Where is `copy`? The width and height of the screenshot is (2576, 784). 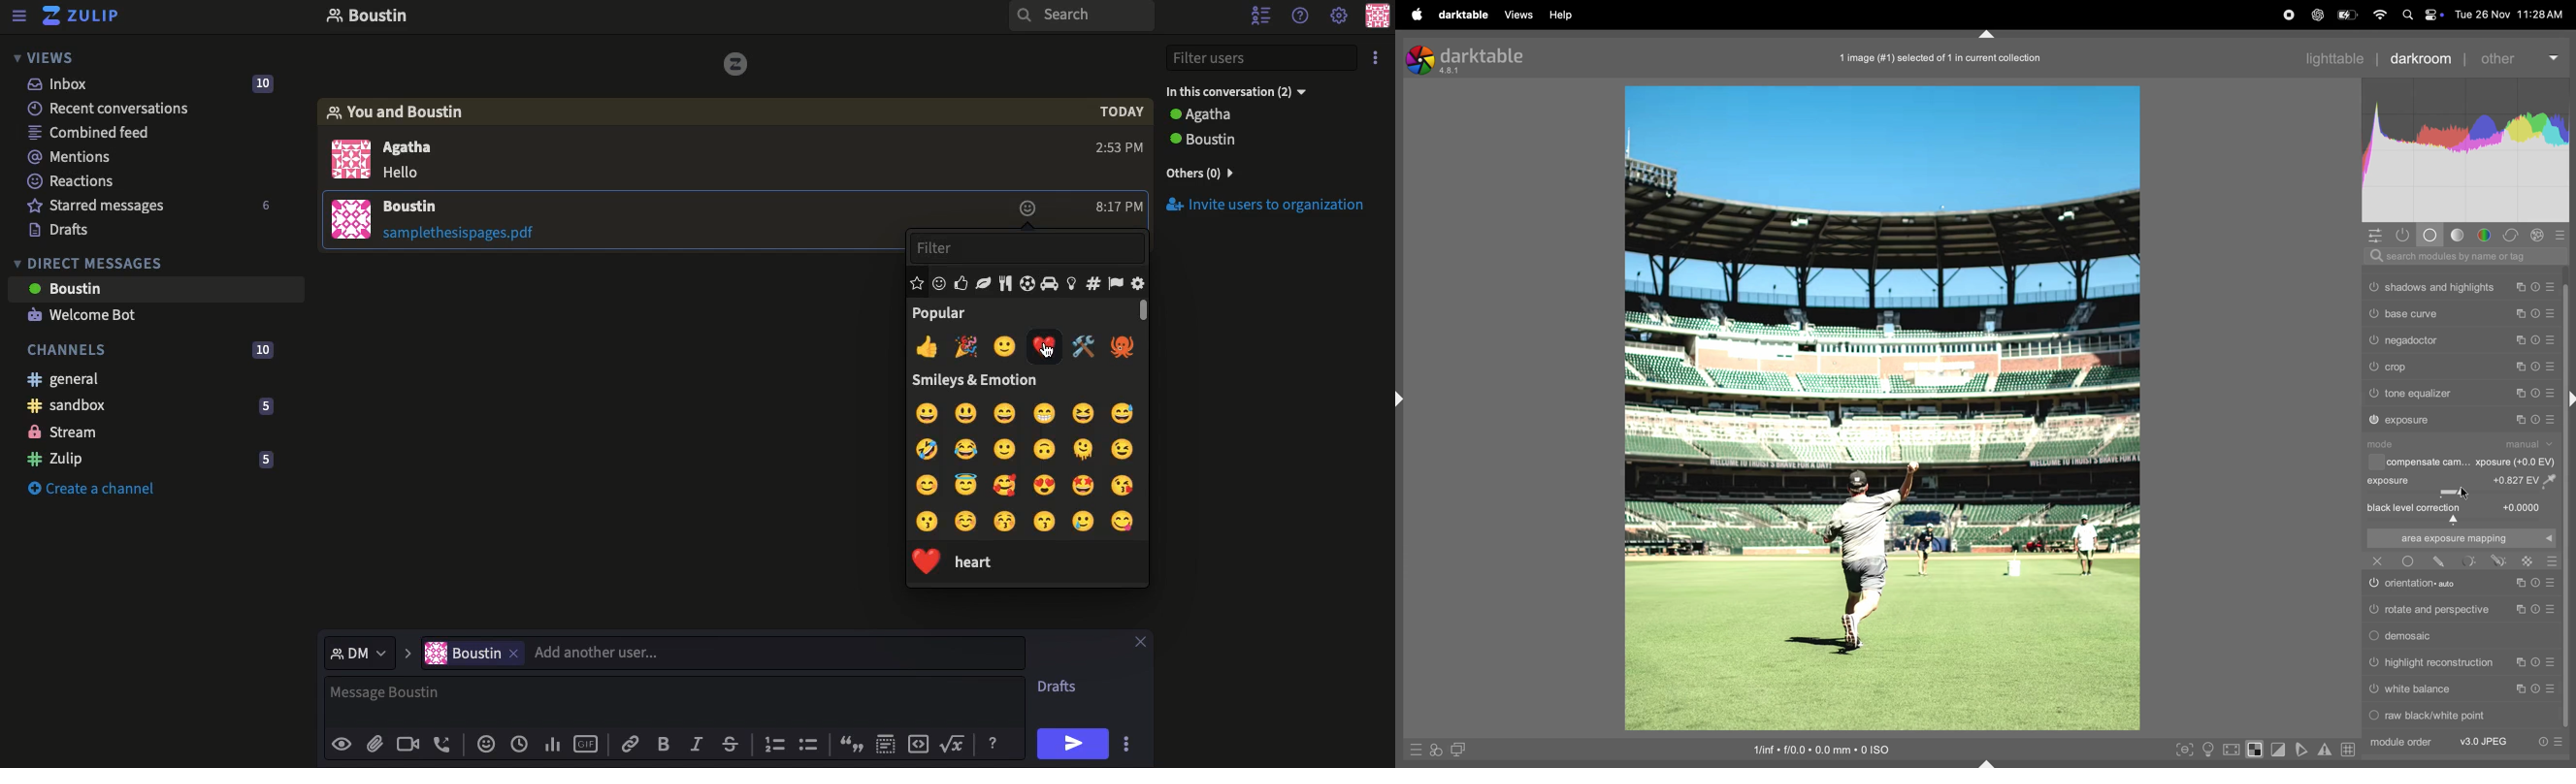
copy is located at coordinates (2519, 663).